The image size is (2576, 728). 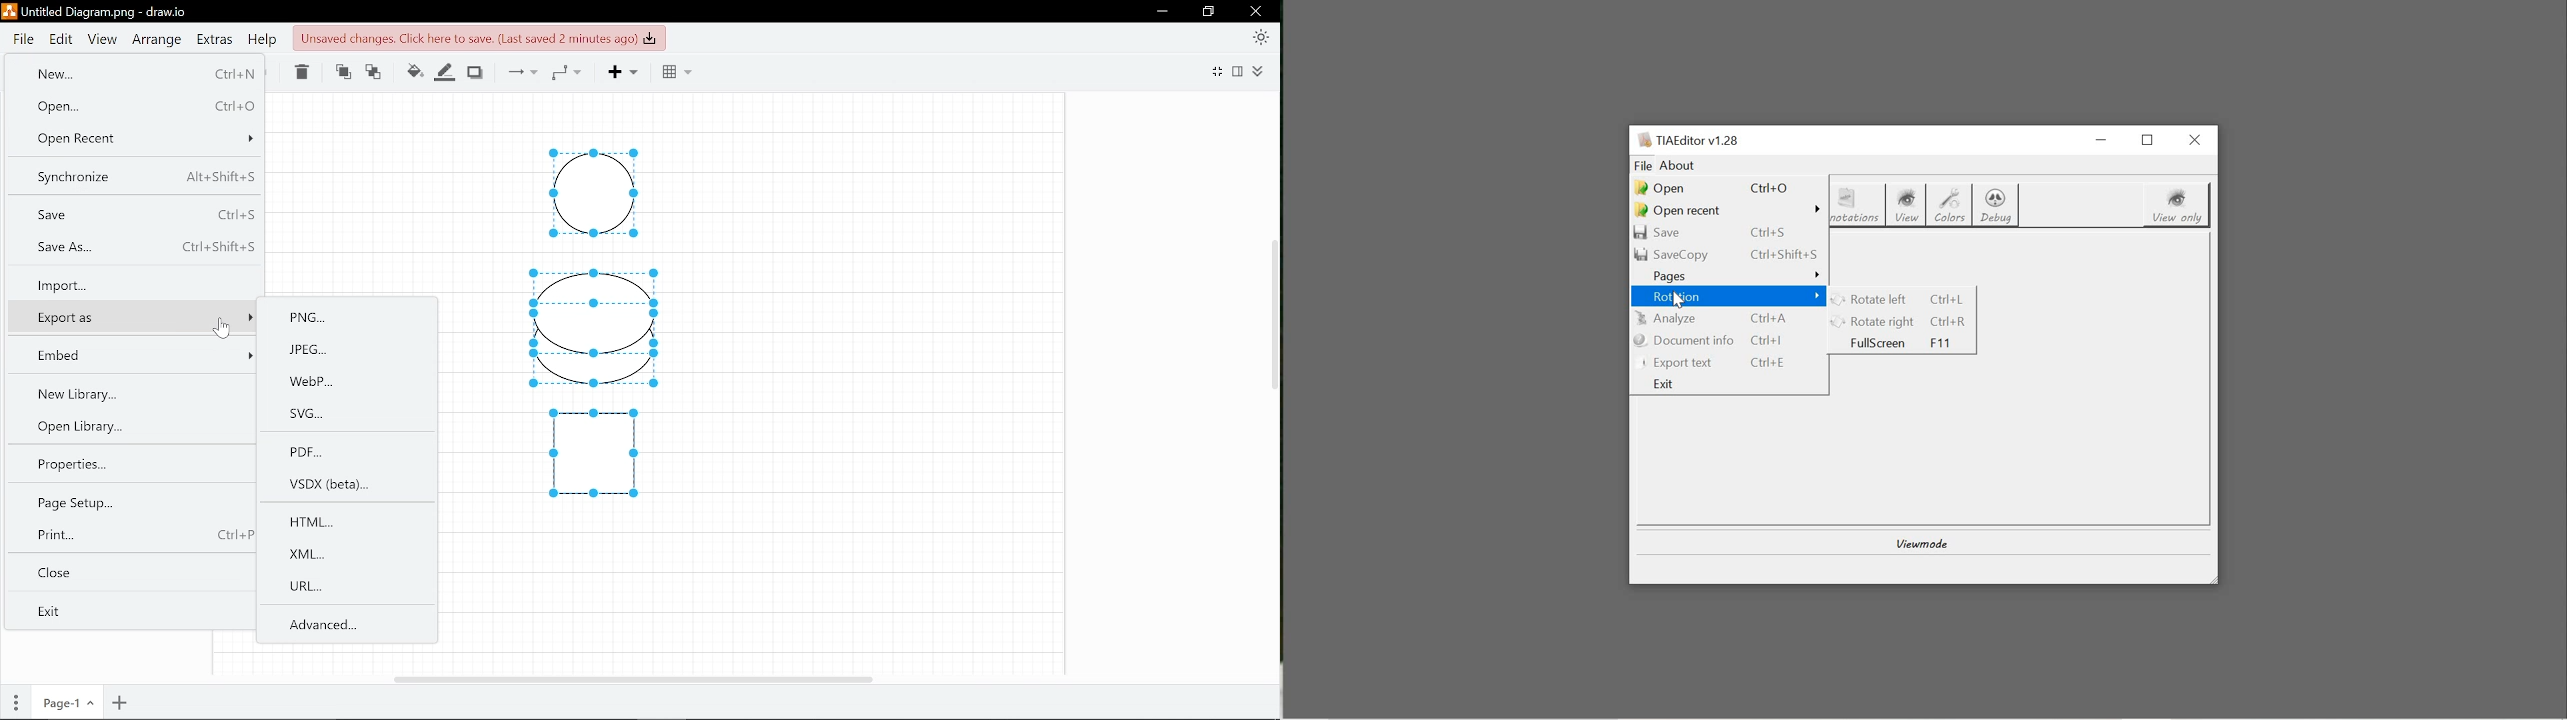 What do you see at coordinates (349, 454) in the screenshot?
I see `PDF` at bounding box center [349, 454].